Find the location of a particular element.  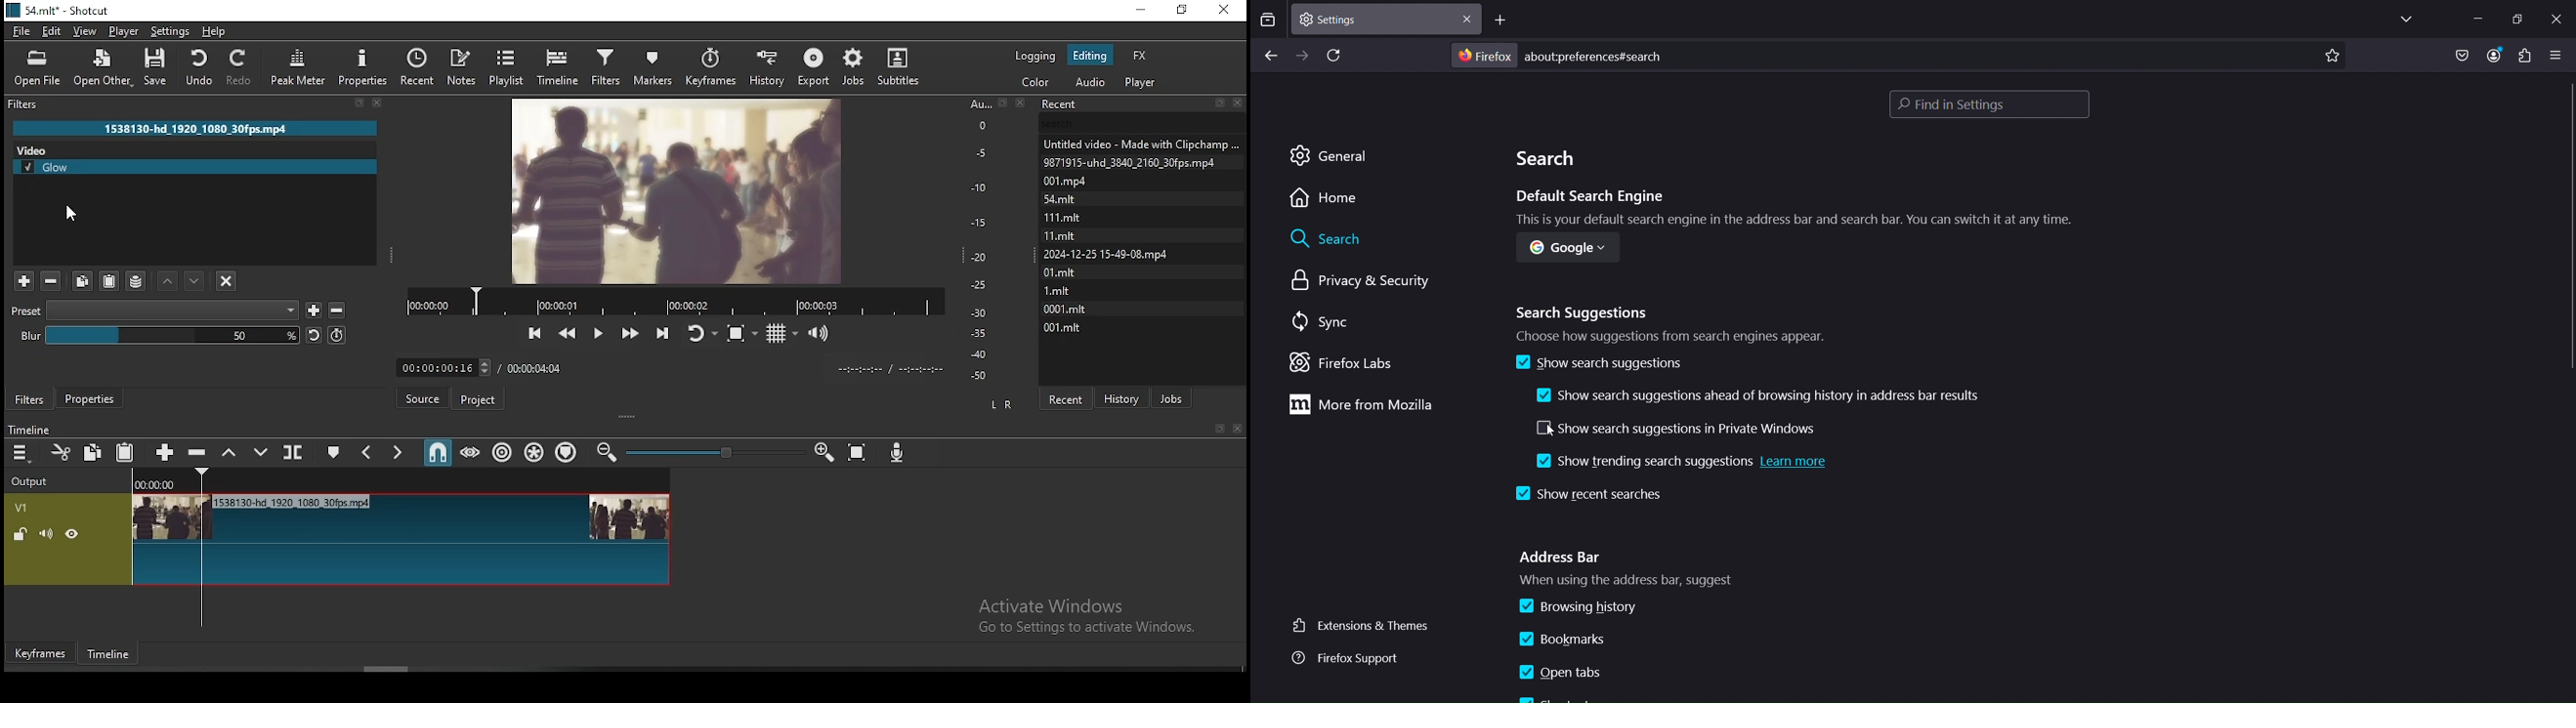

11.mit is located at coordinates (1065, 235).